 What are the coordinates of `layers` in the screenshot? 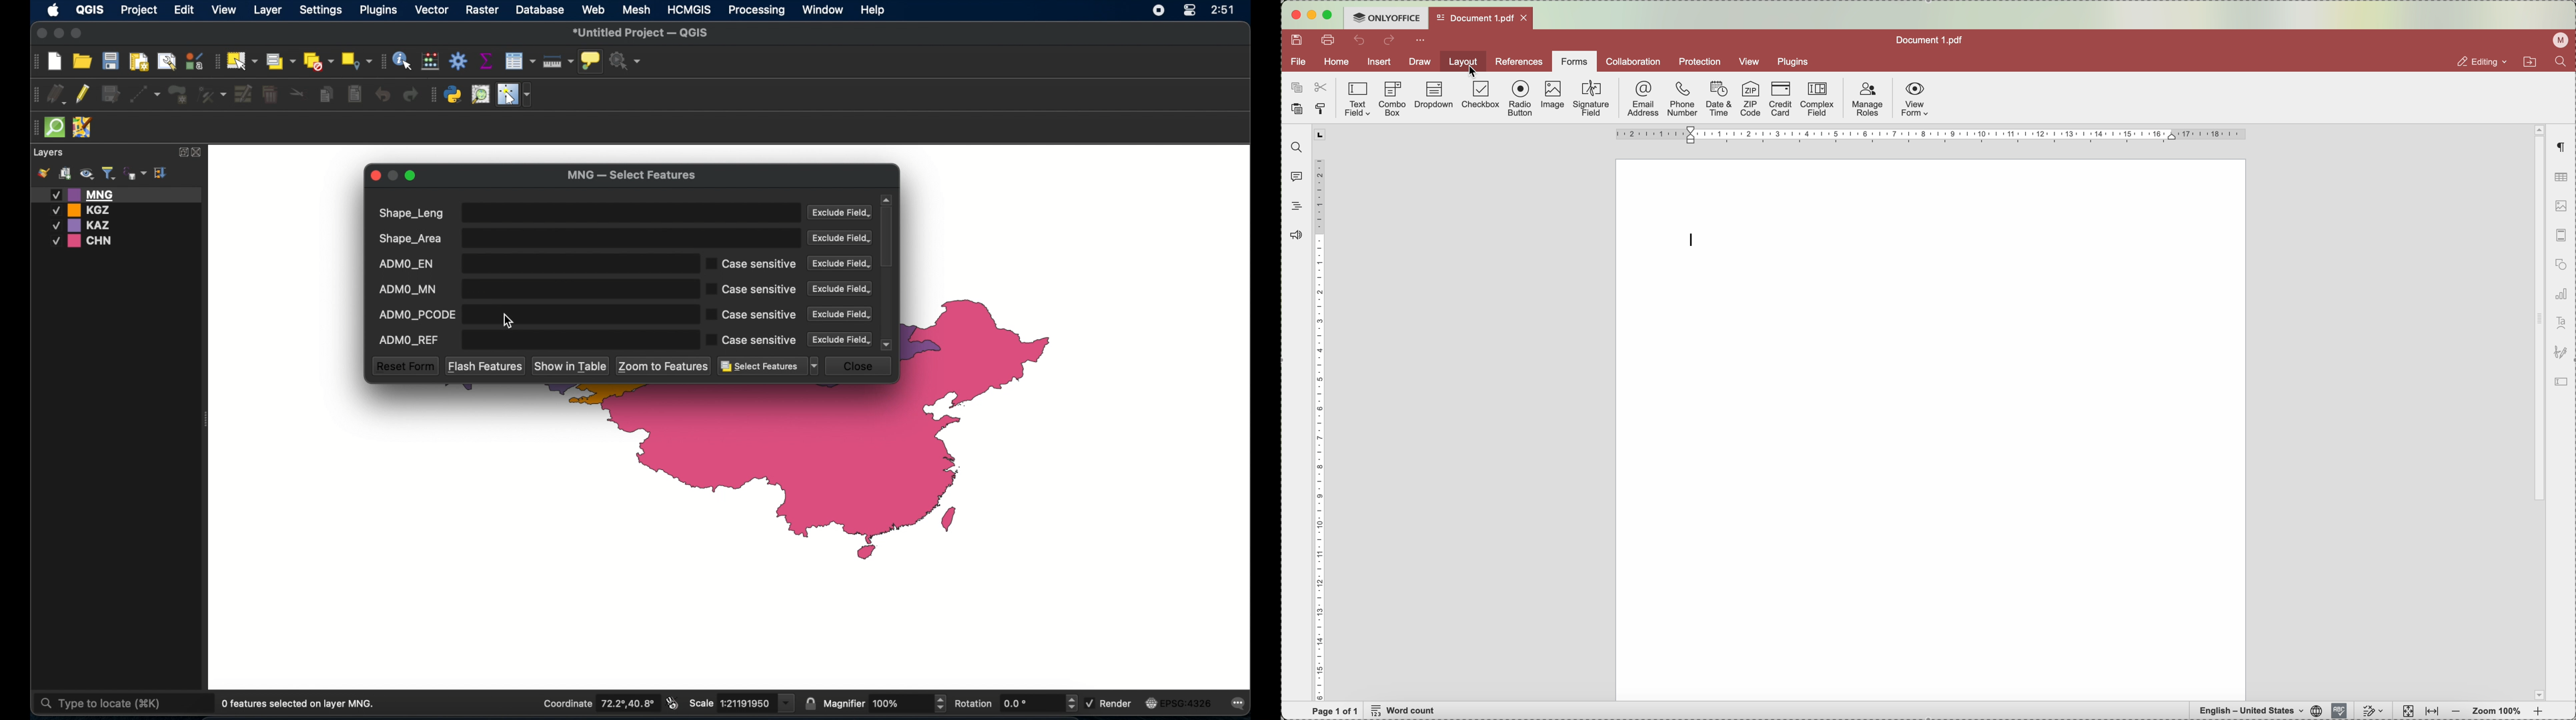 It's located at (49, 153).